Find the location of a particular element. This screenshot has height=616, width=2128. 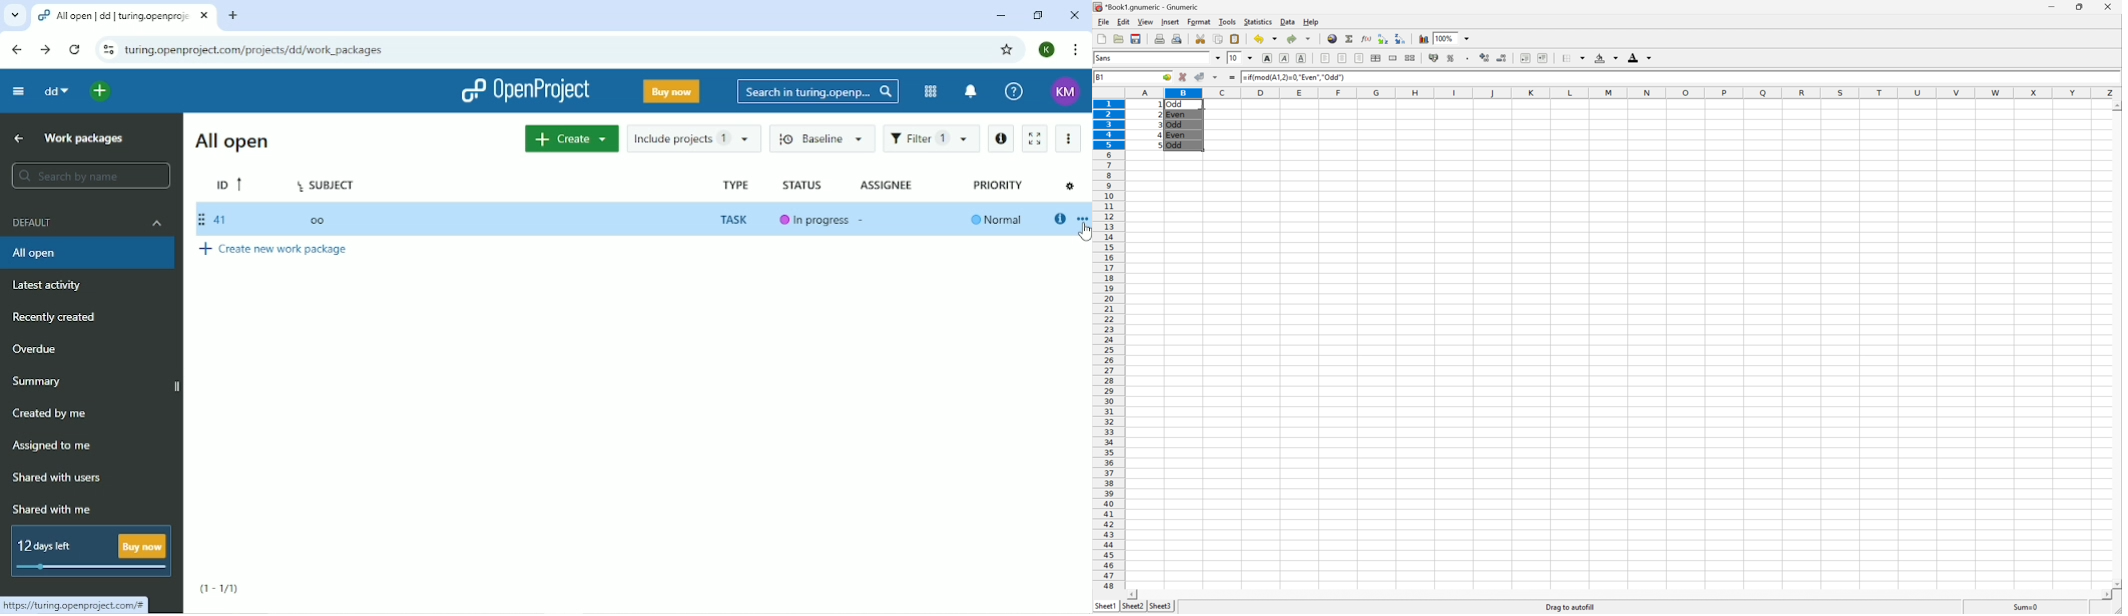

Set the format of the selected cells to include a thousands separator is located at coordinates (1467, 58).